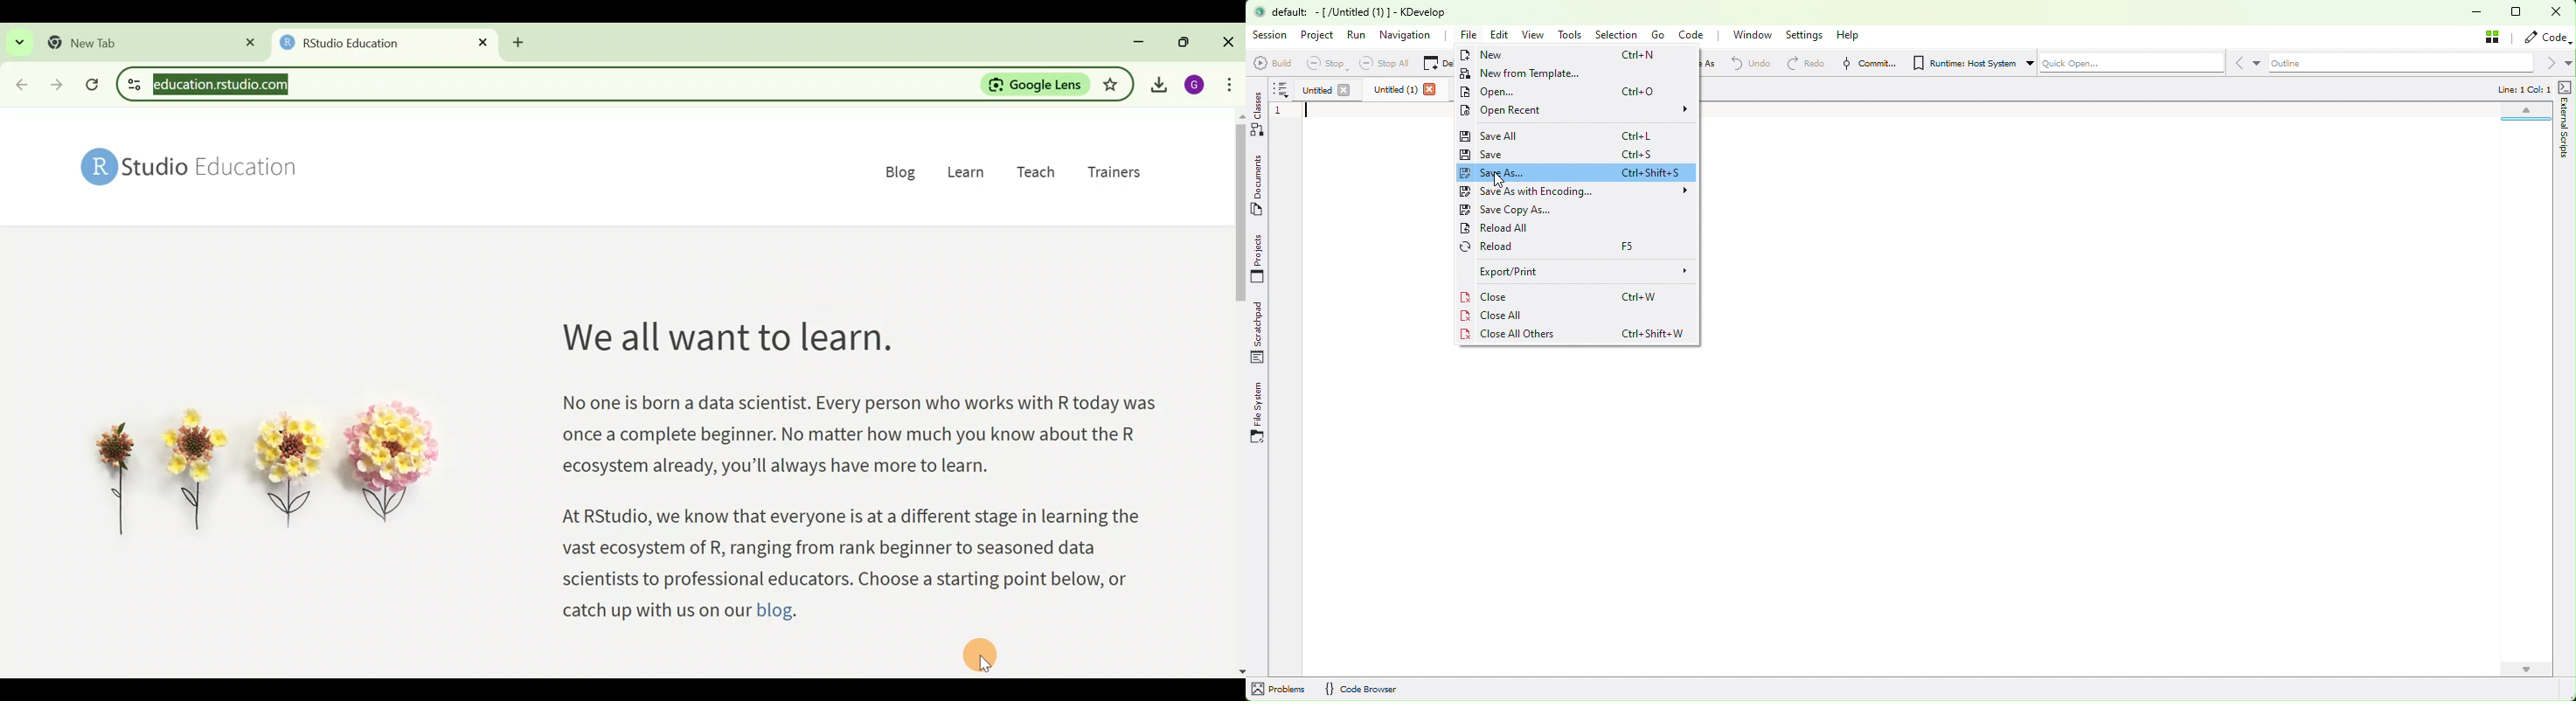  I want to click on Flowers, so click(265, 471).